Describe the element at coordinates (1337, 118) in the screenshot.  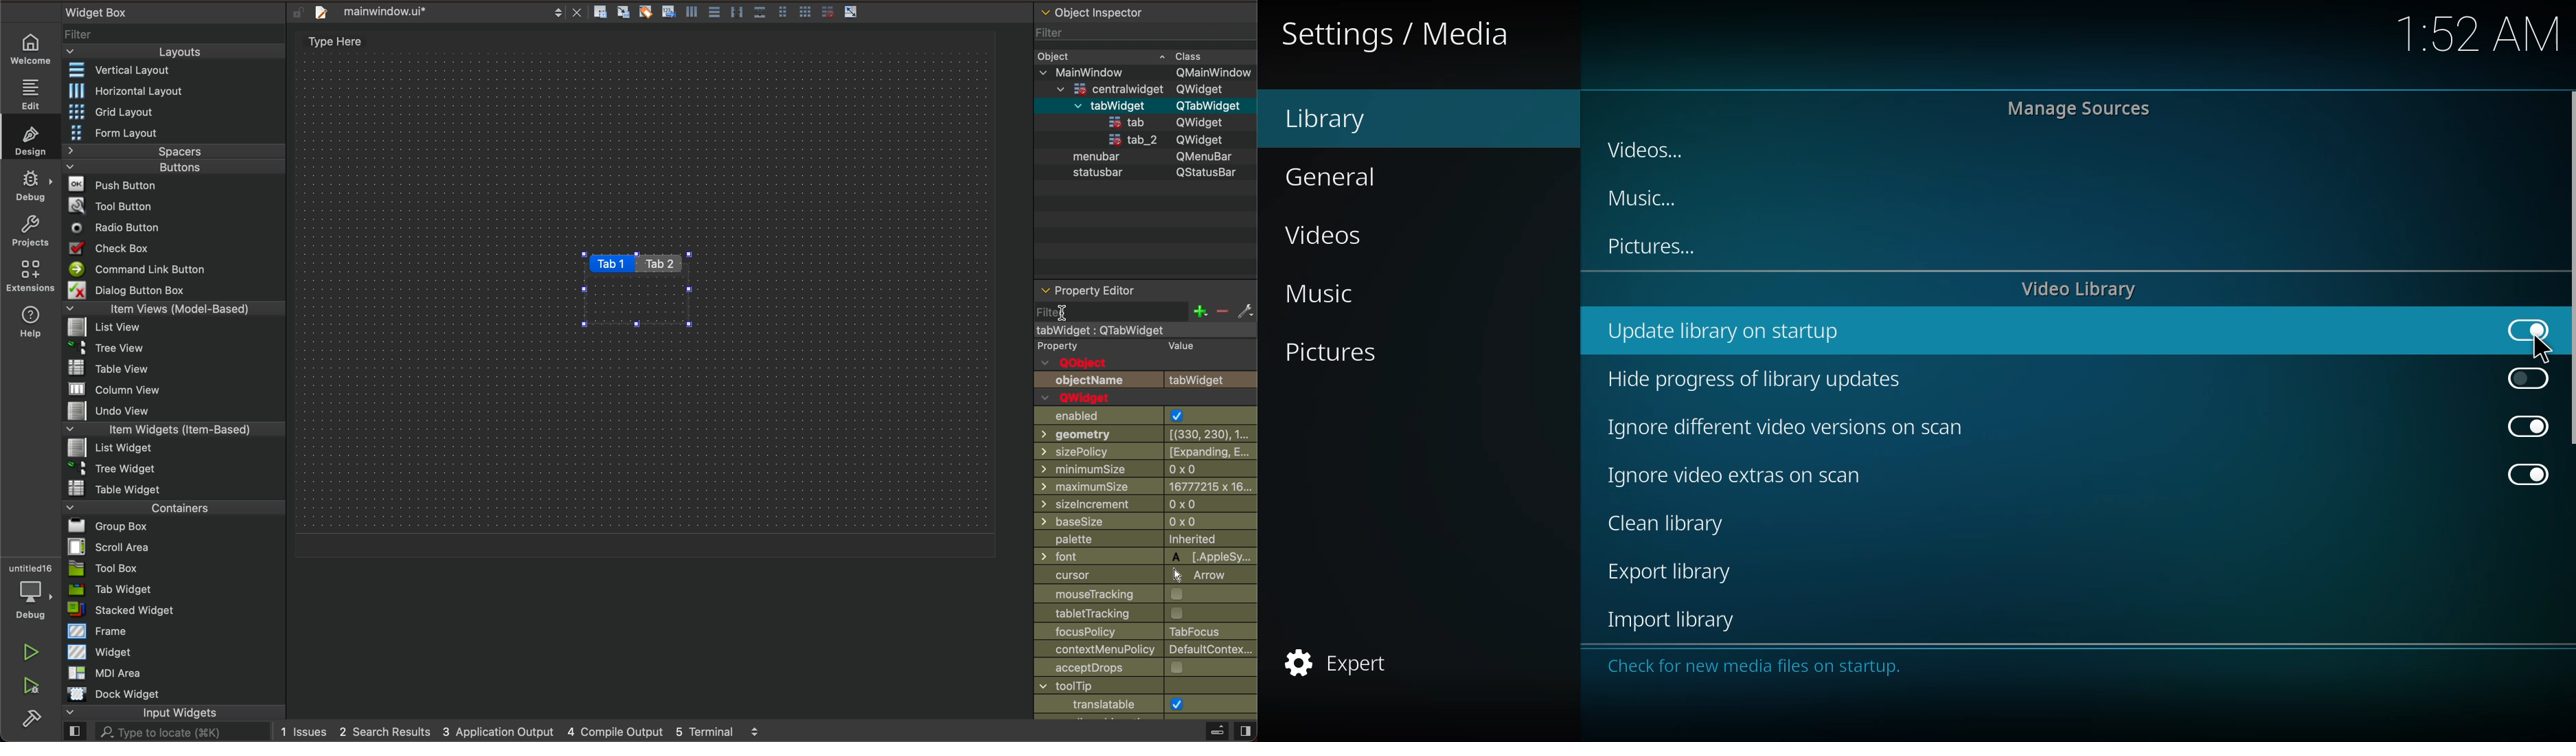
I see `library` at that location.